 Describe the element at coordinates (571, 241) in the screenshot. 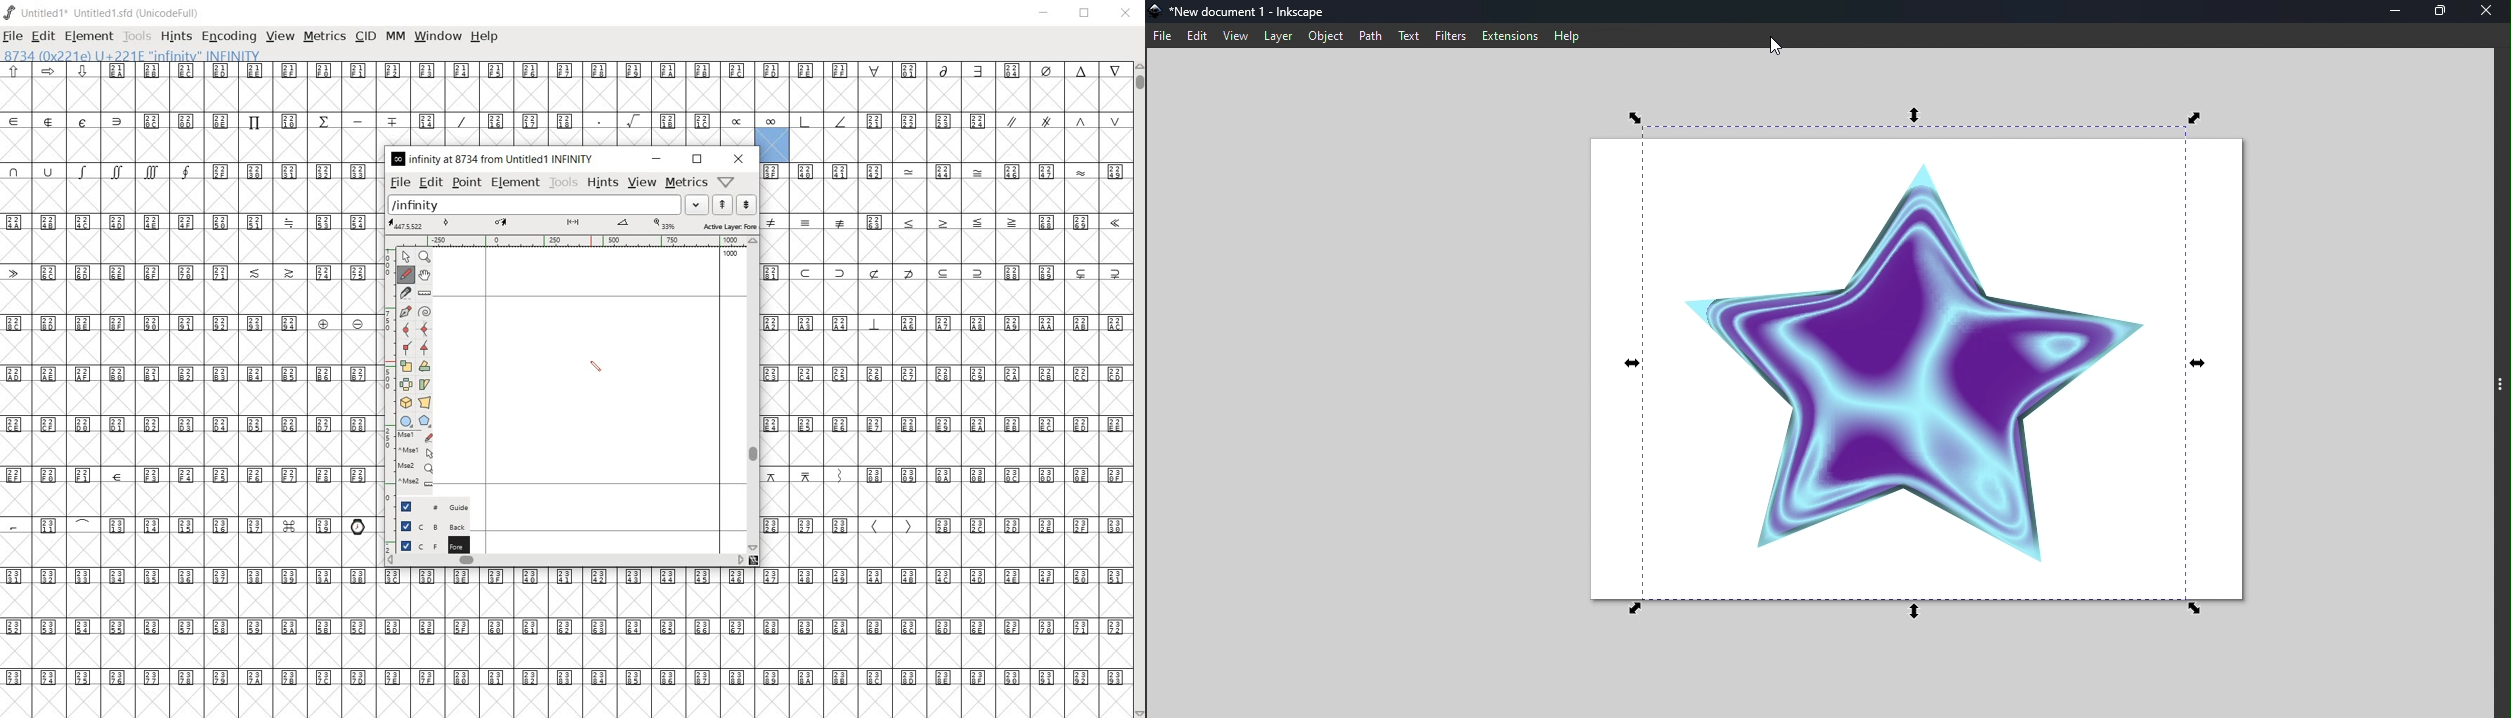

I see `ruler` at that location.